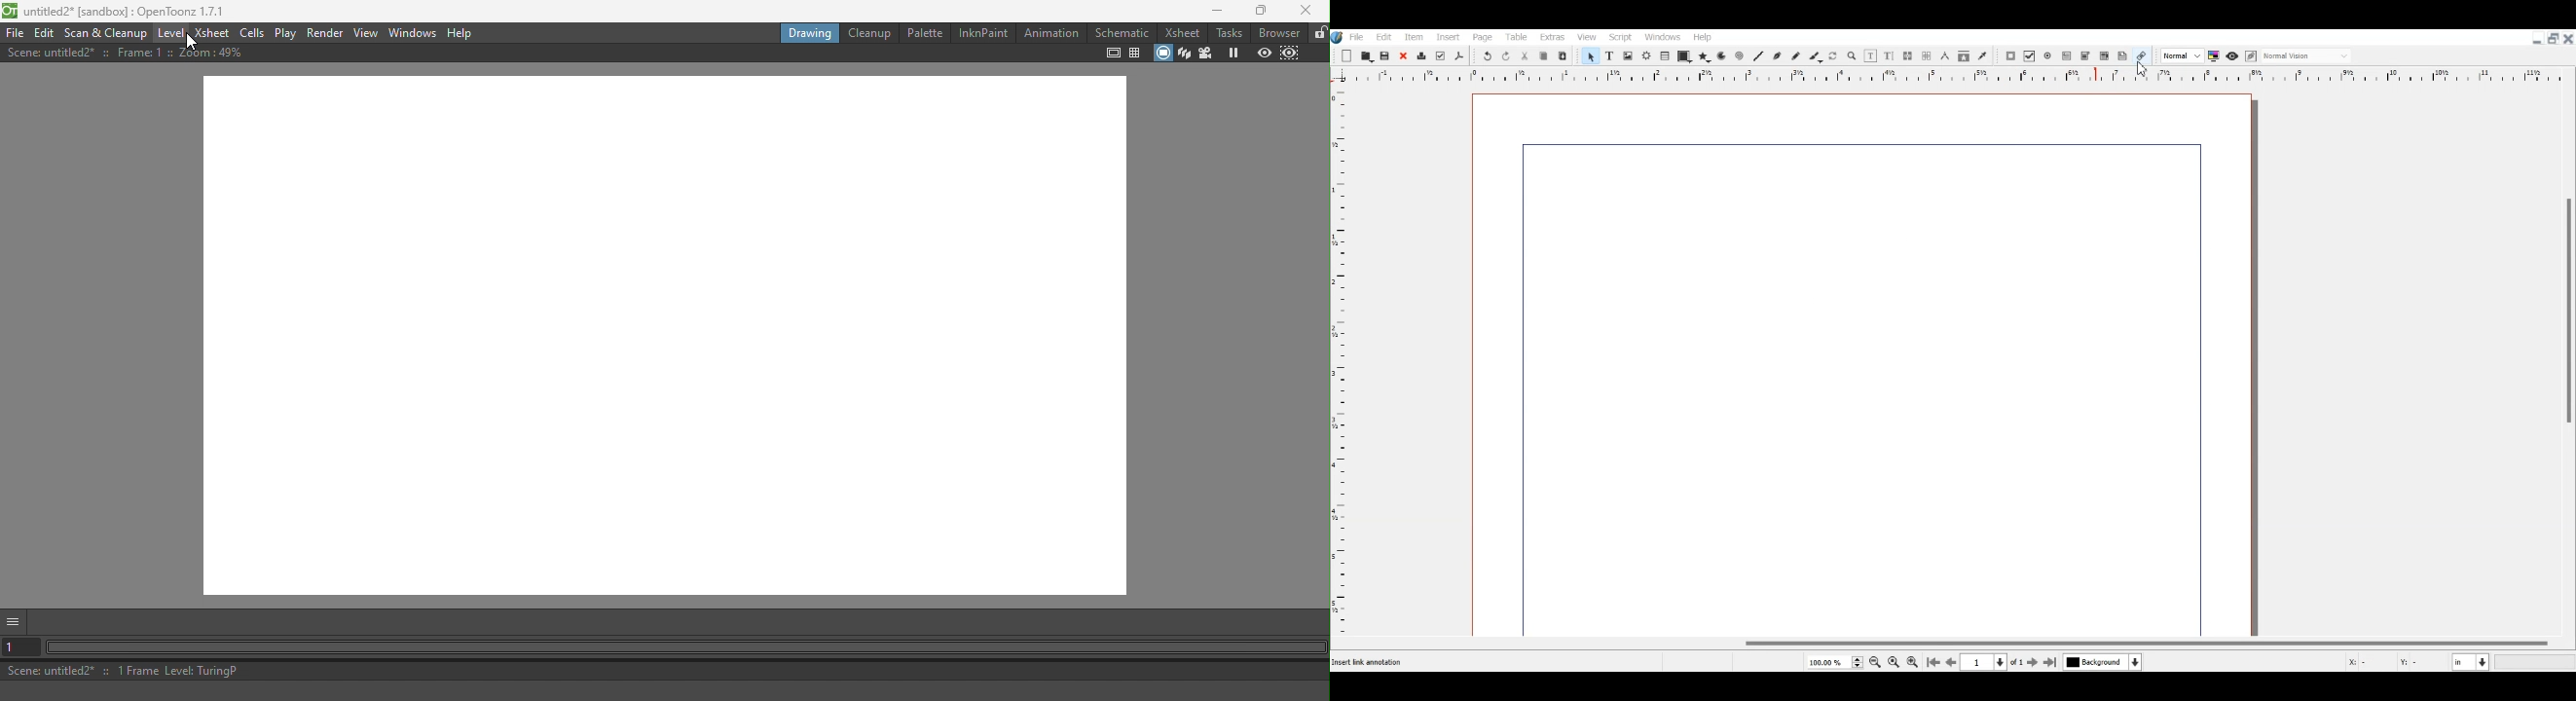 This screenshot has height=728, width=2576. I want to click on File, so click(13, 32).